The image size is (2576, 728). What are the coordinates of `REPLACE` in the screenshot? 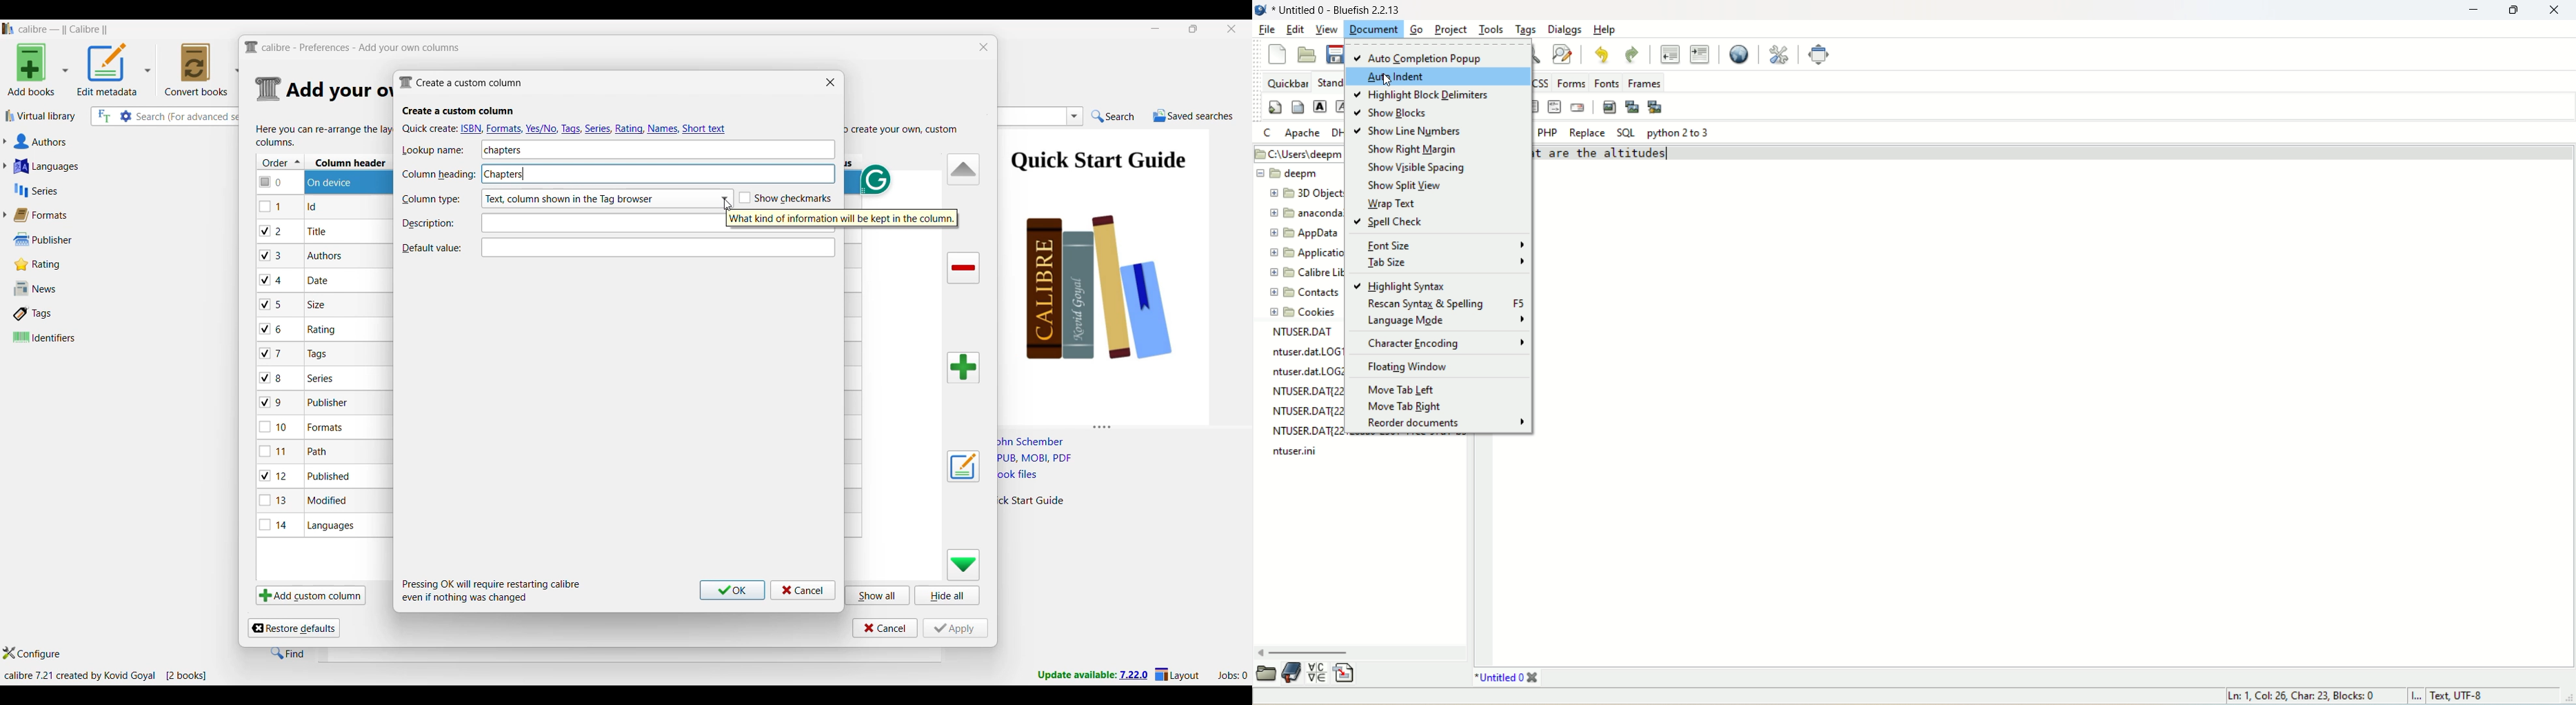 It's located at (1588, 132).